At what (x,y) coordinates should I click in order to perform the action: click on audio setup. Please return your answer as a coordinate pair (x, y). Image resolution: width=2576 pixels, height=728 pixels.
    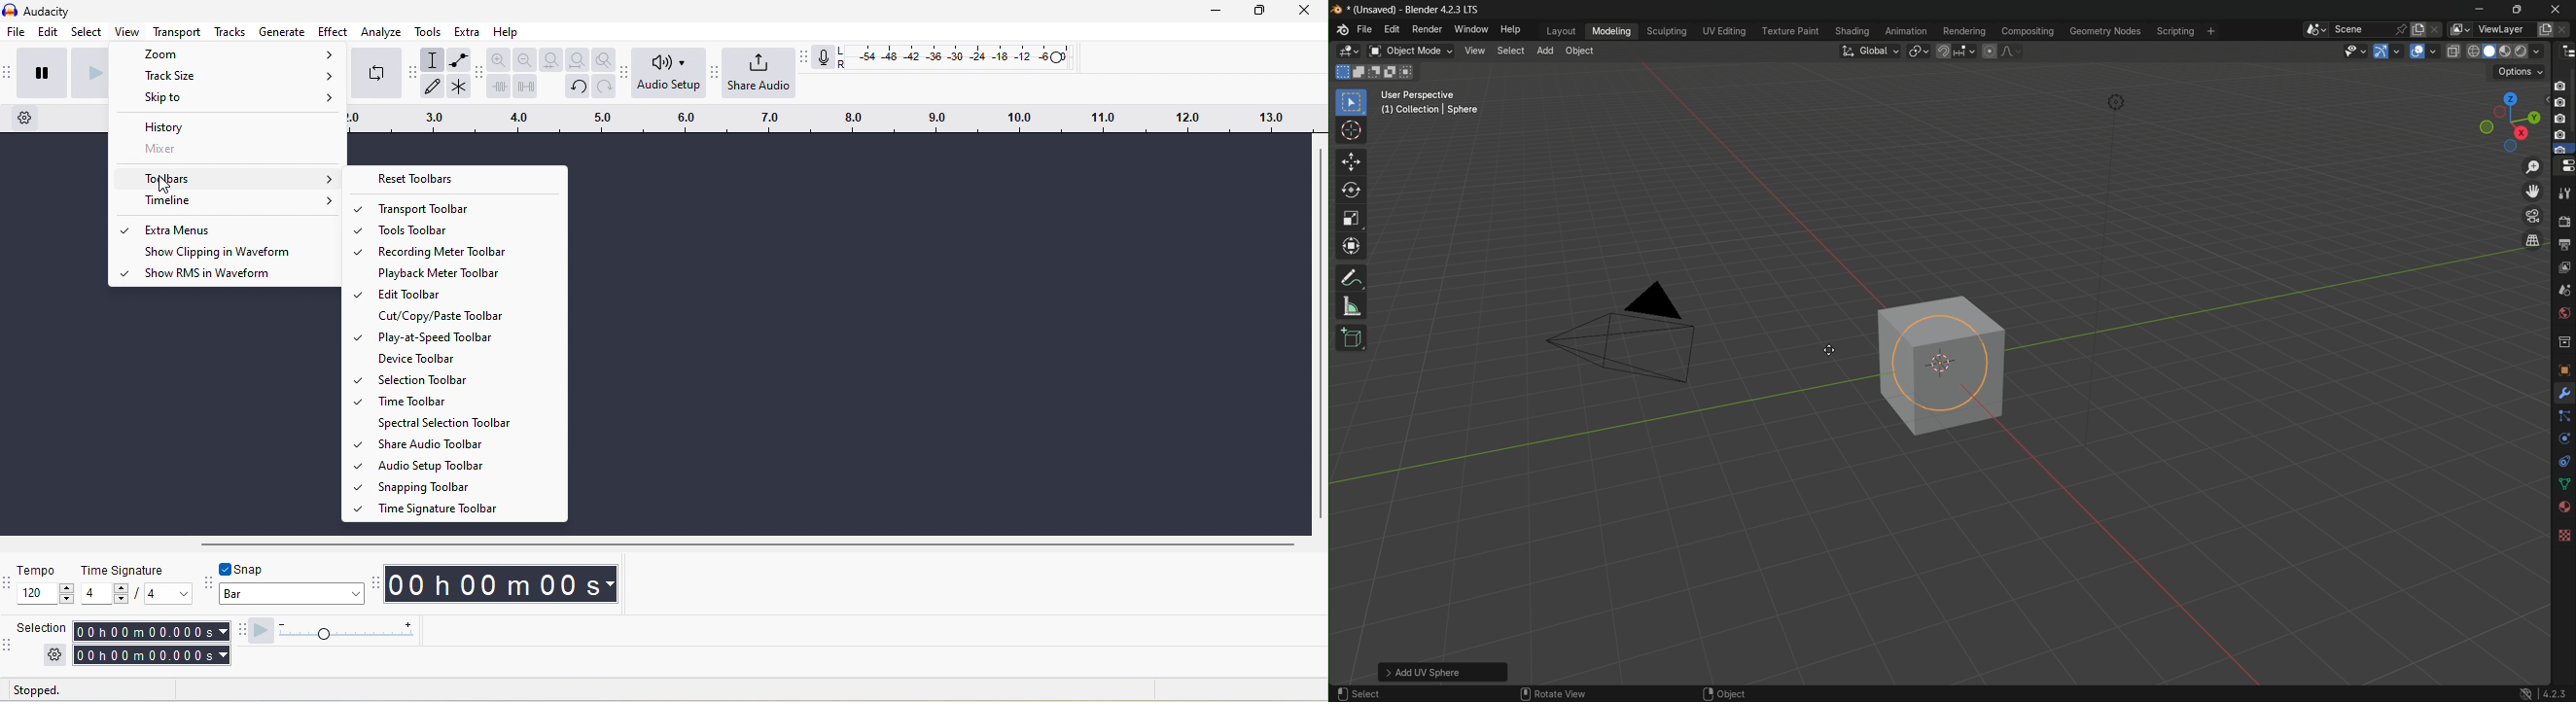
    Looking at the image, I should click on (669, 72).